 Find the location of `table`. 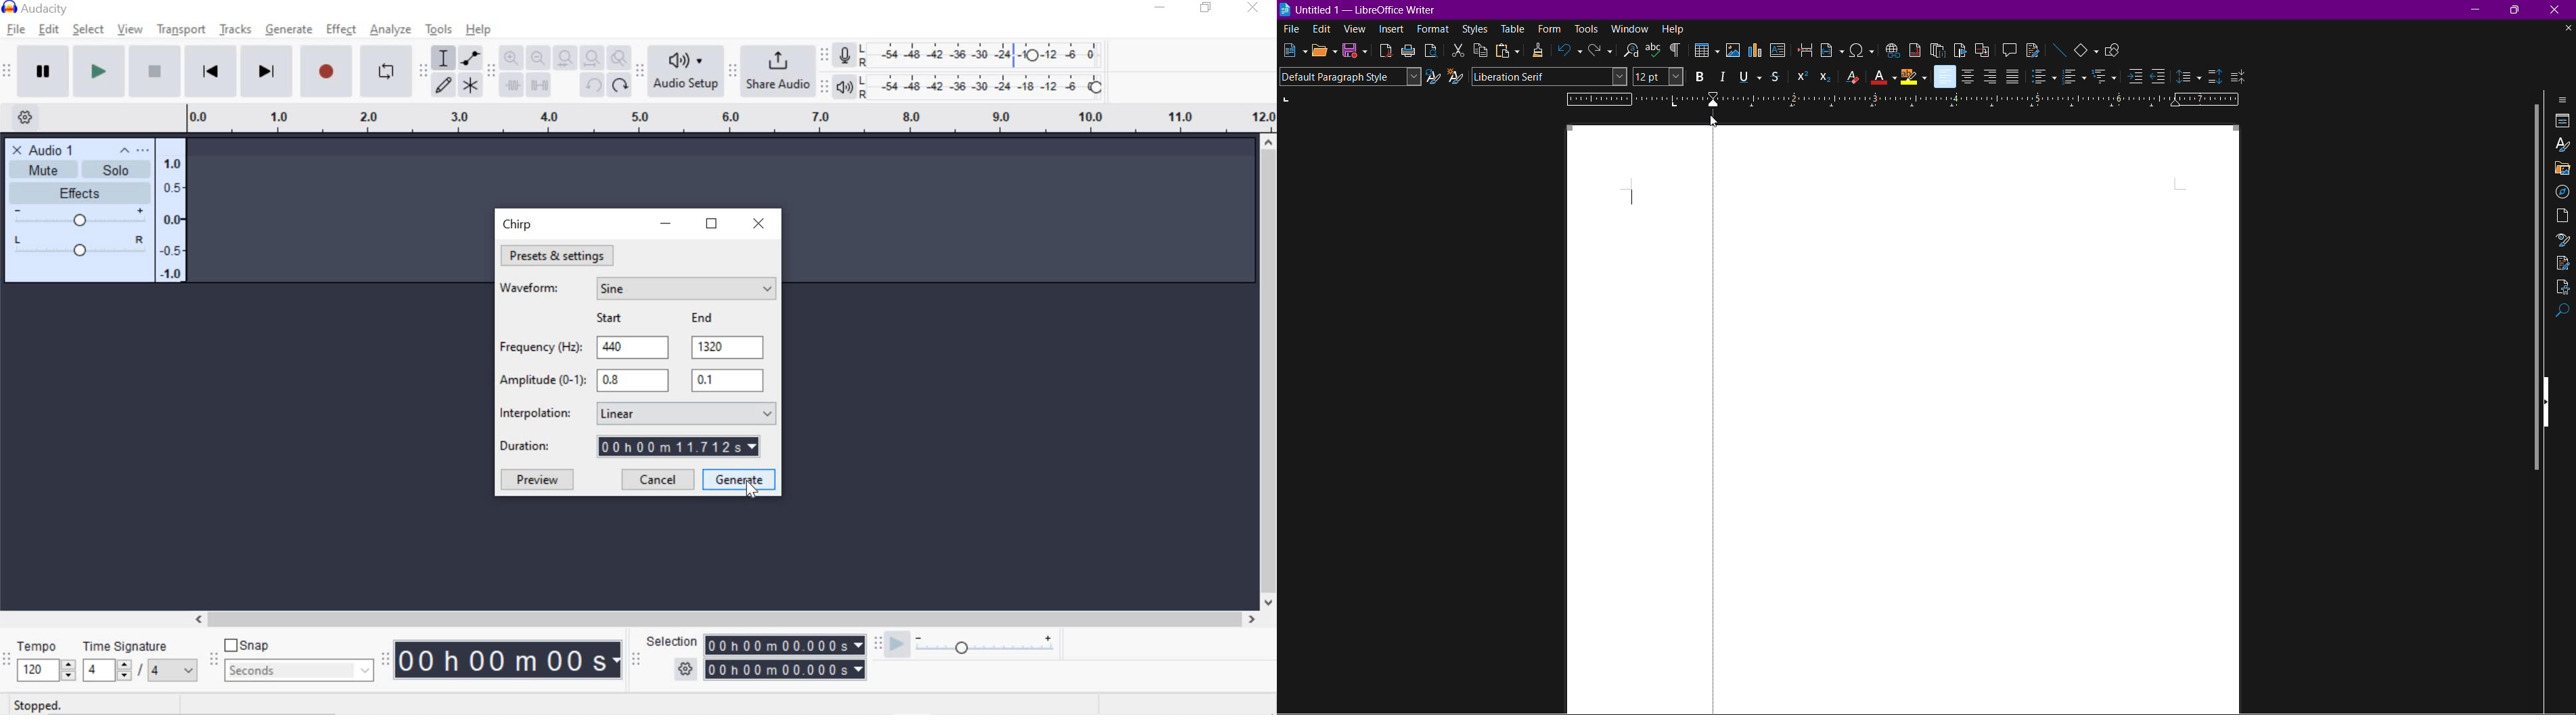

table is located at coordinates (1514, 28).